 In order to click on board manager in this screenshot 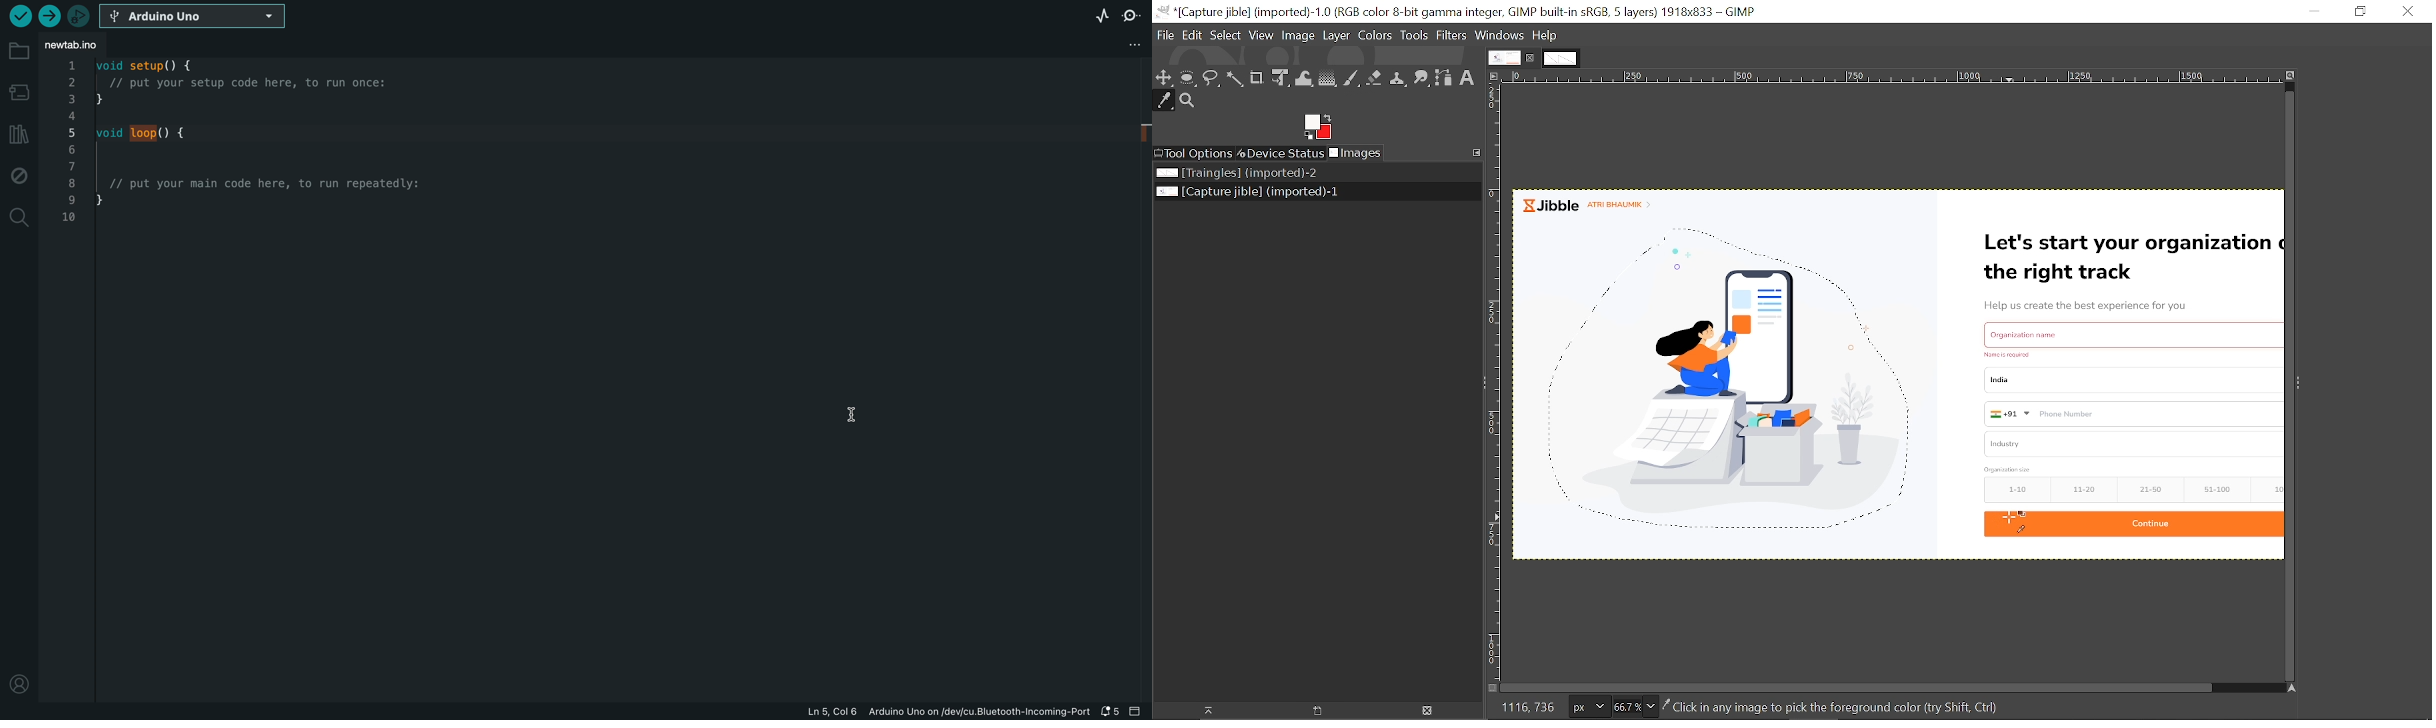, I will do `click(18, 88)`.